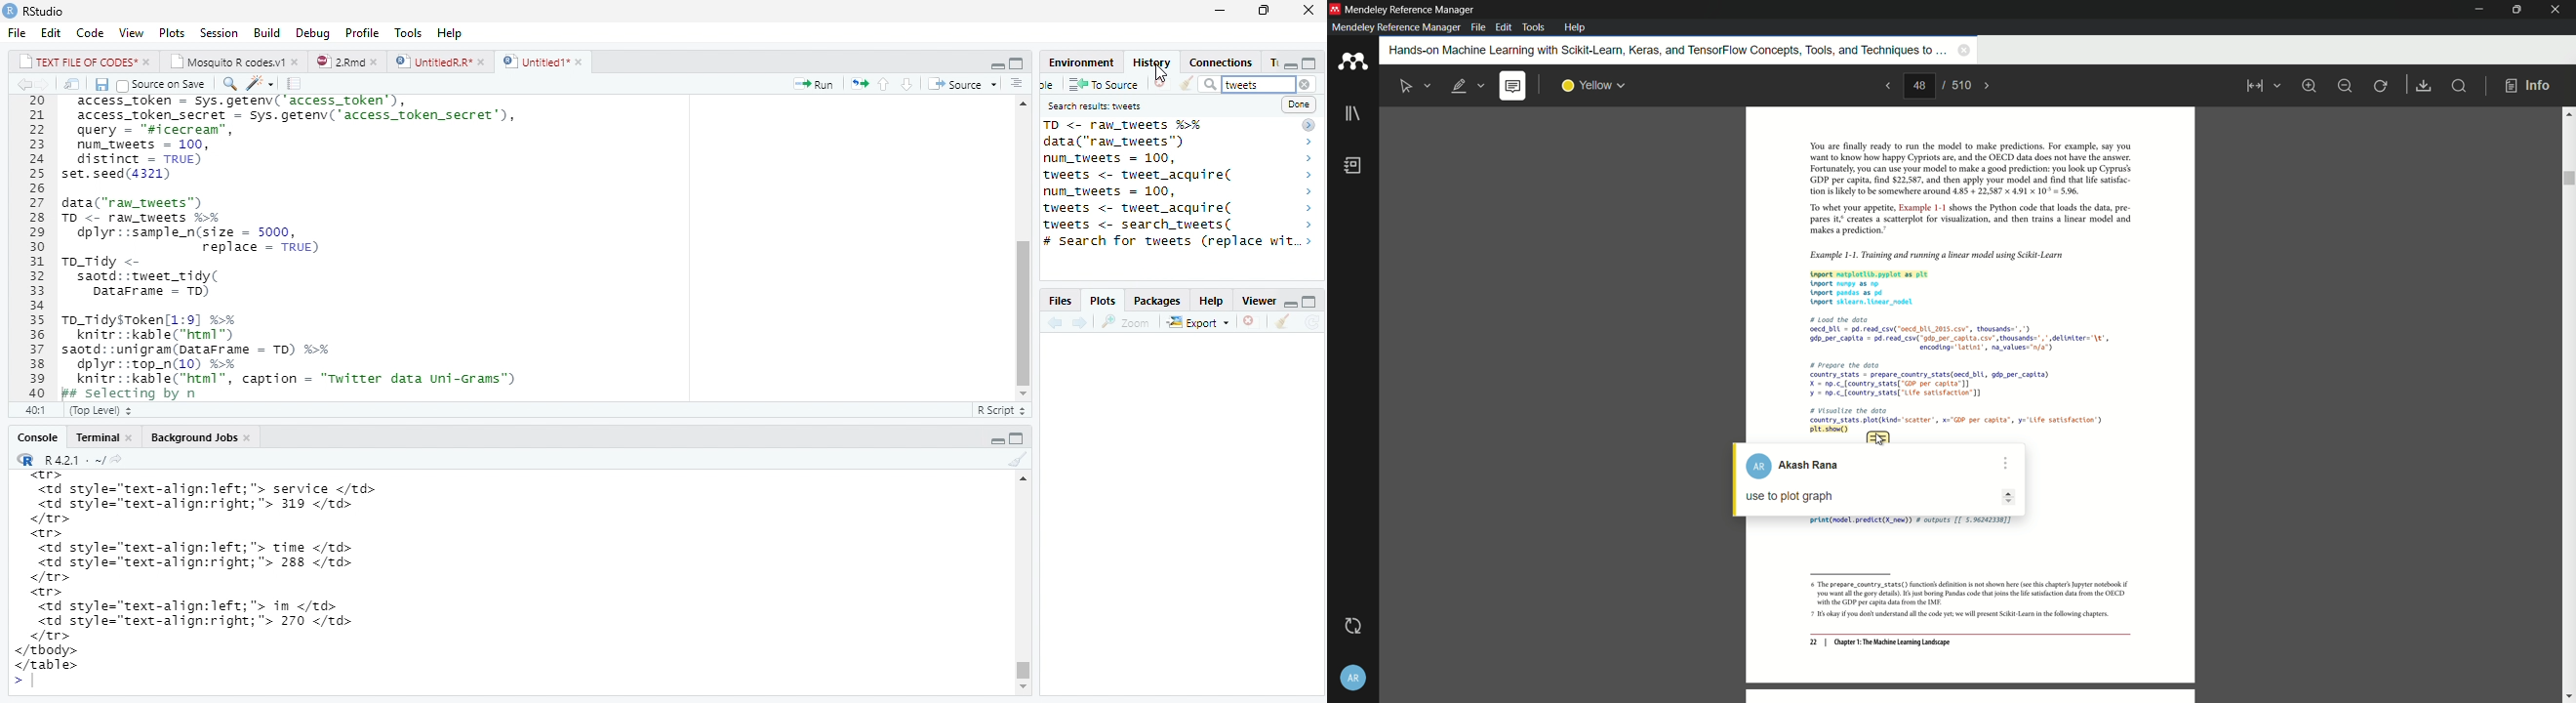 The image size is (2576, 728). I want to click on app name, so click(1412, 10).